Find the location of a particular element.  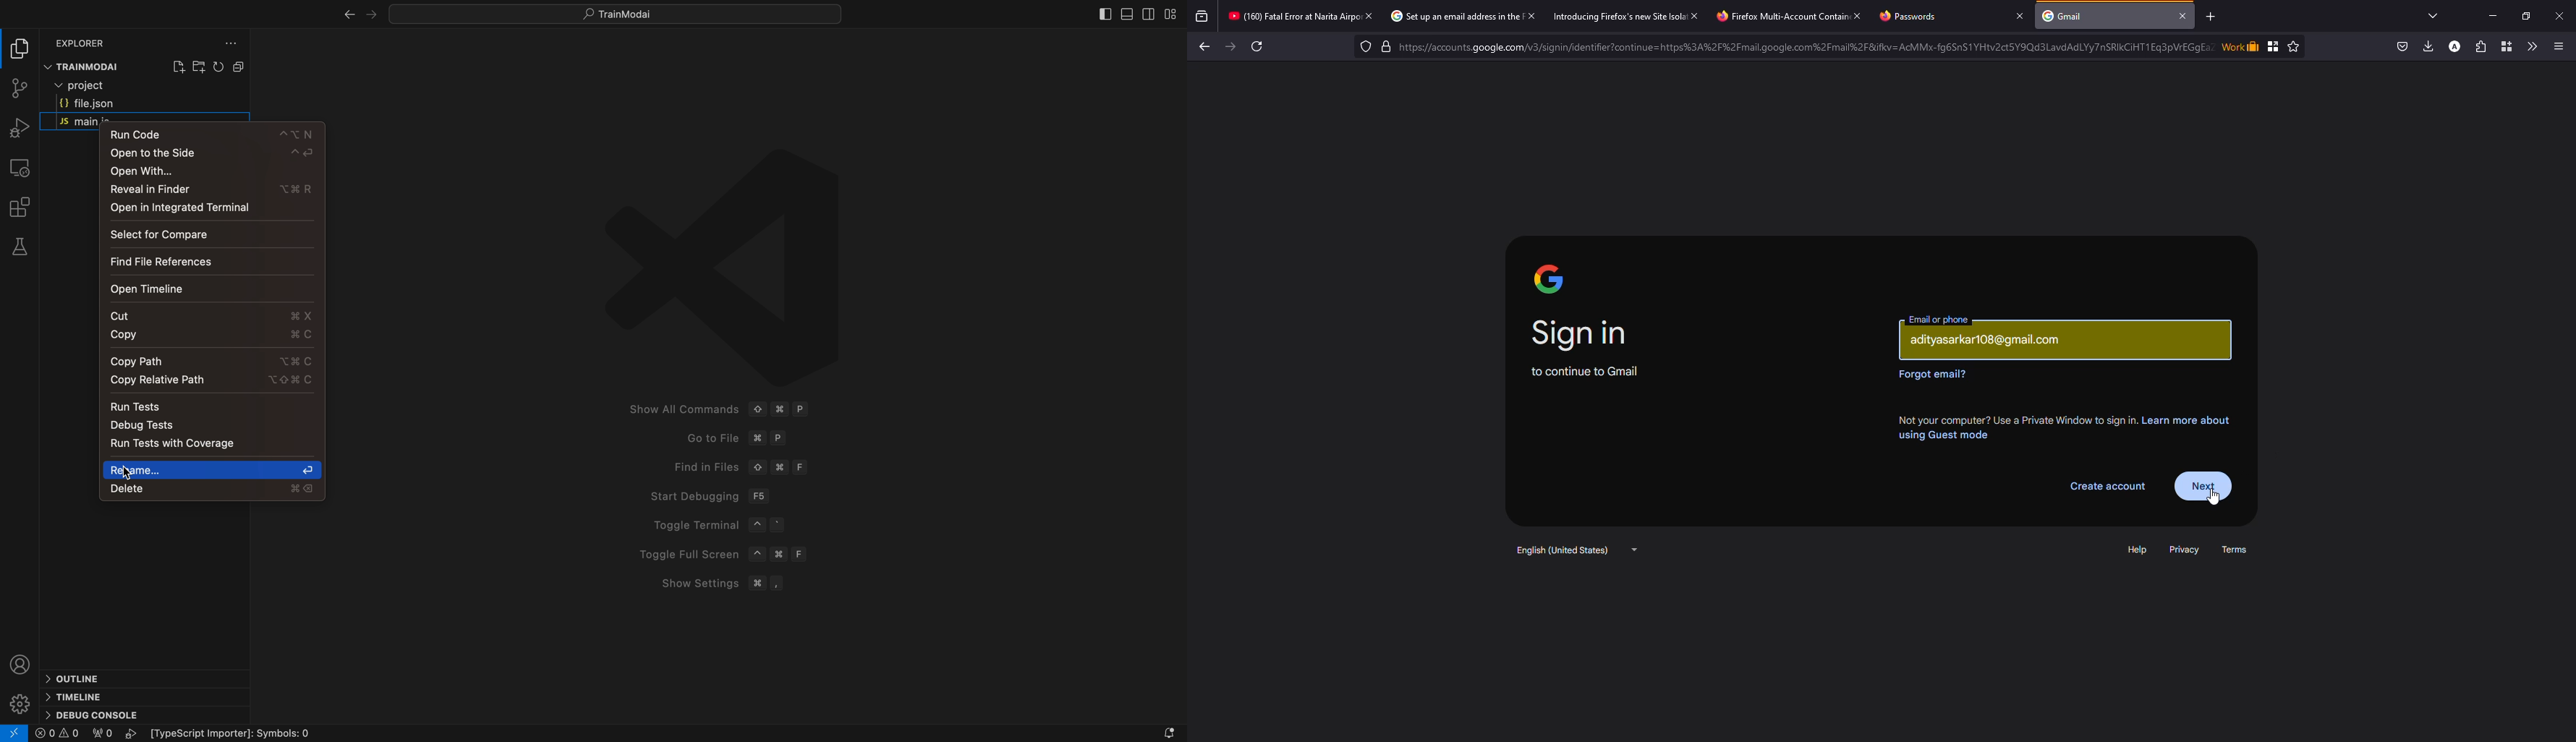

file explore is located at coordinates (21, 49).